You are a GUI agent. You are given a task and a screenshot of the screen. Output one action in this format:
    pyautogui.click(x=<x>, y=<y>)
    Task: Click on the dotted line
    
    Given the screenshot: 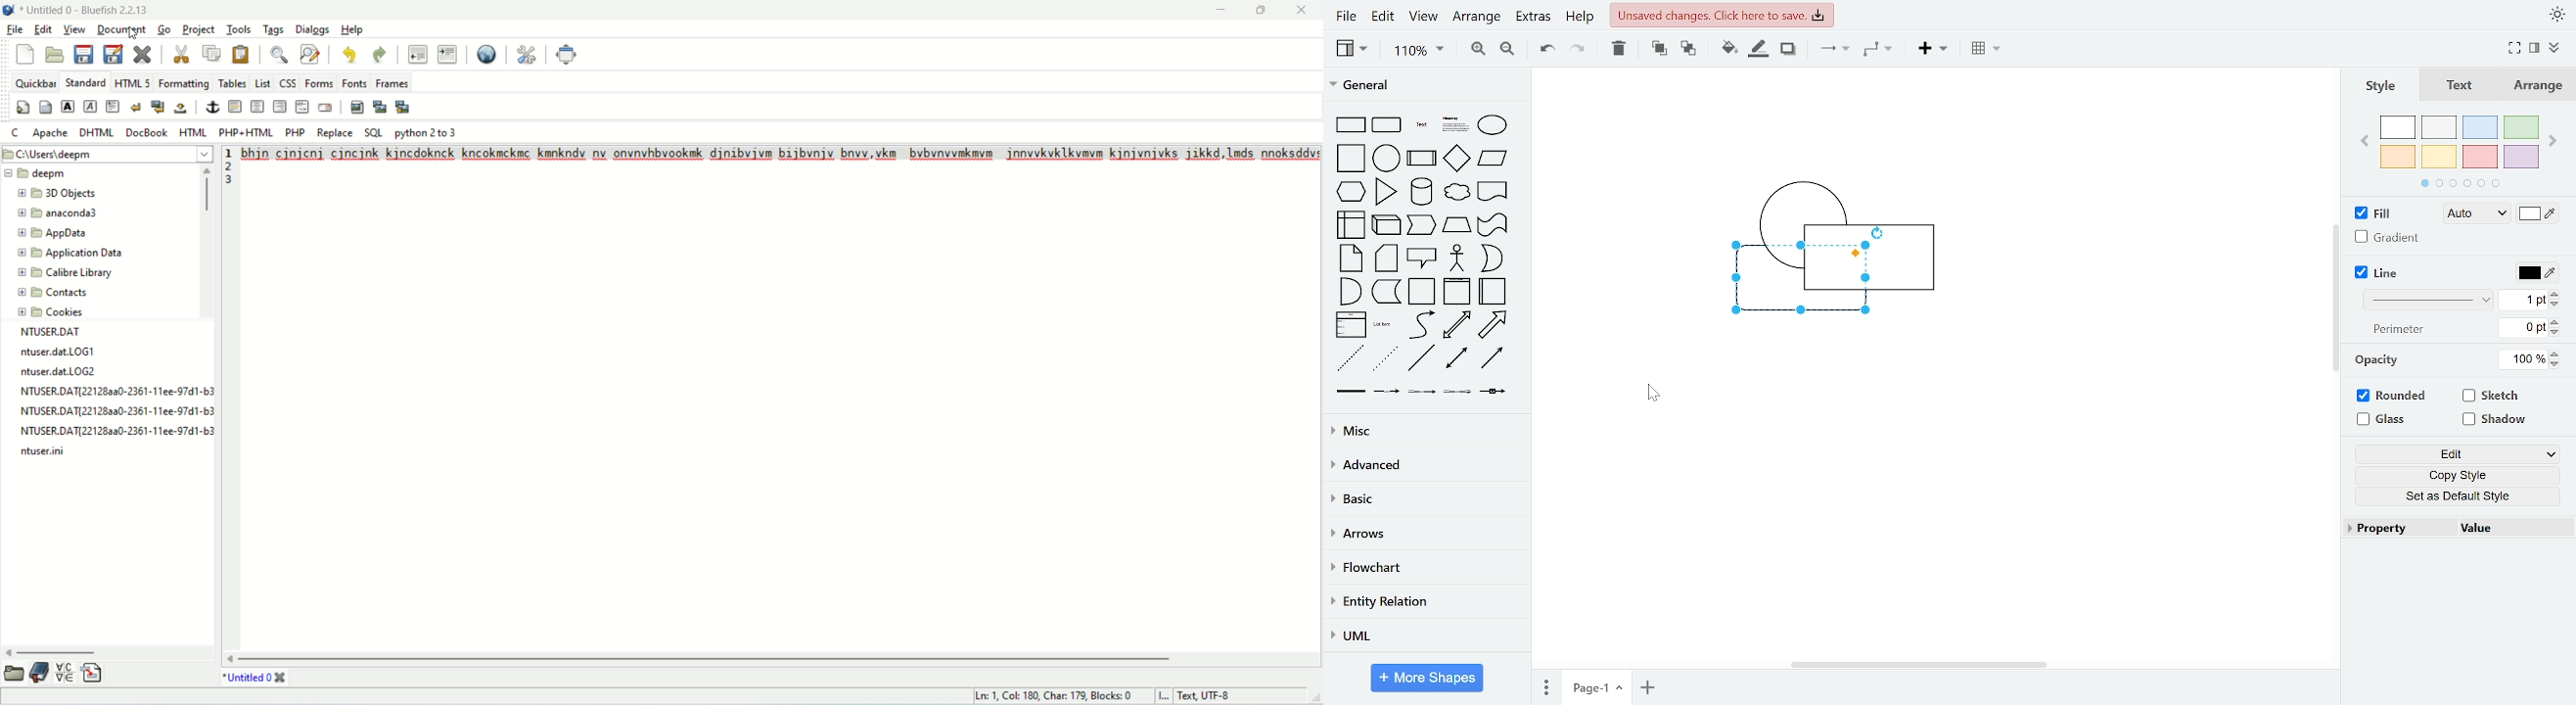 What is the action you would take?
    pyautogui.click(x=1386, y=358)
    